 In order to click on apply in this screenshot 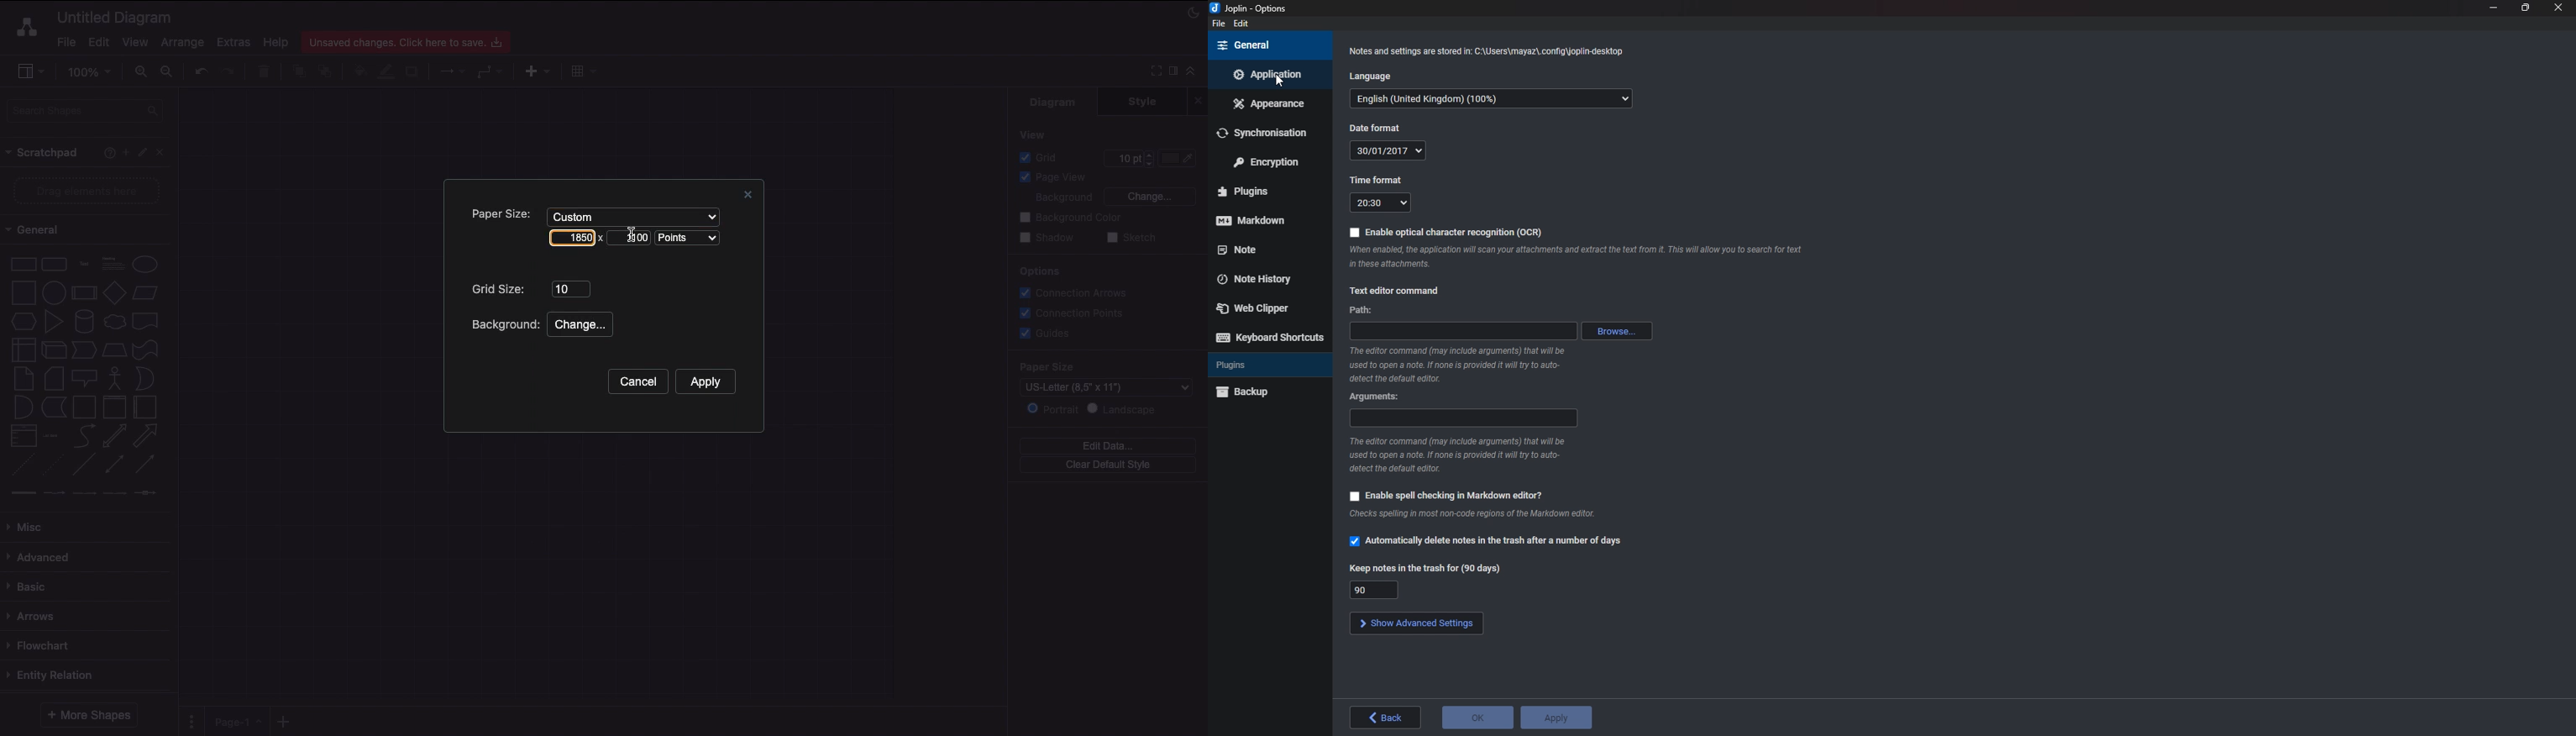, I will do `click(1557, 718)`.